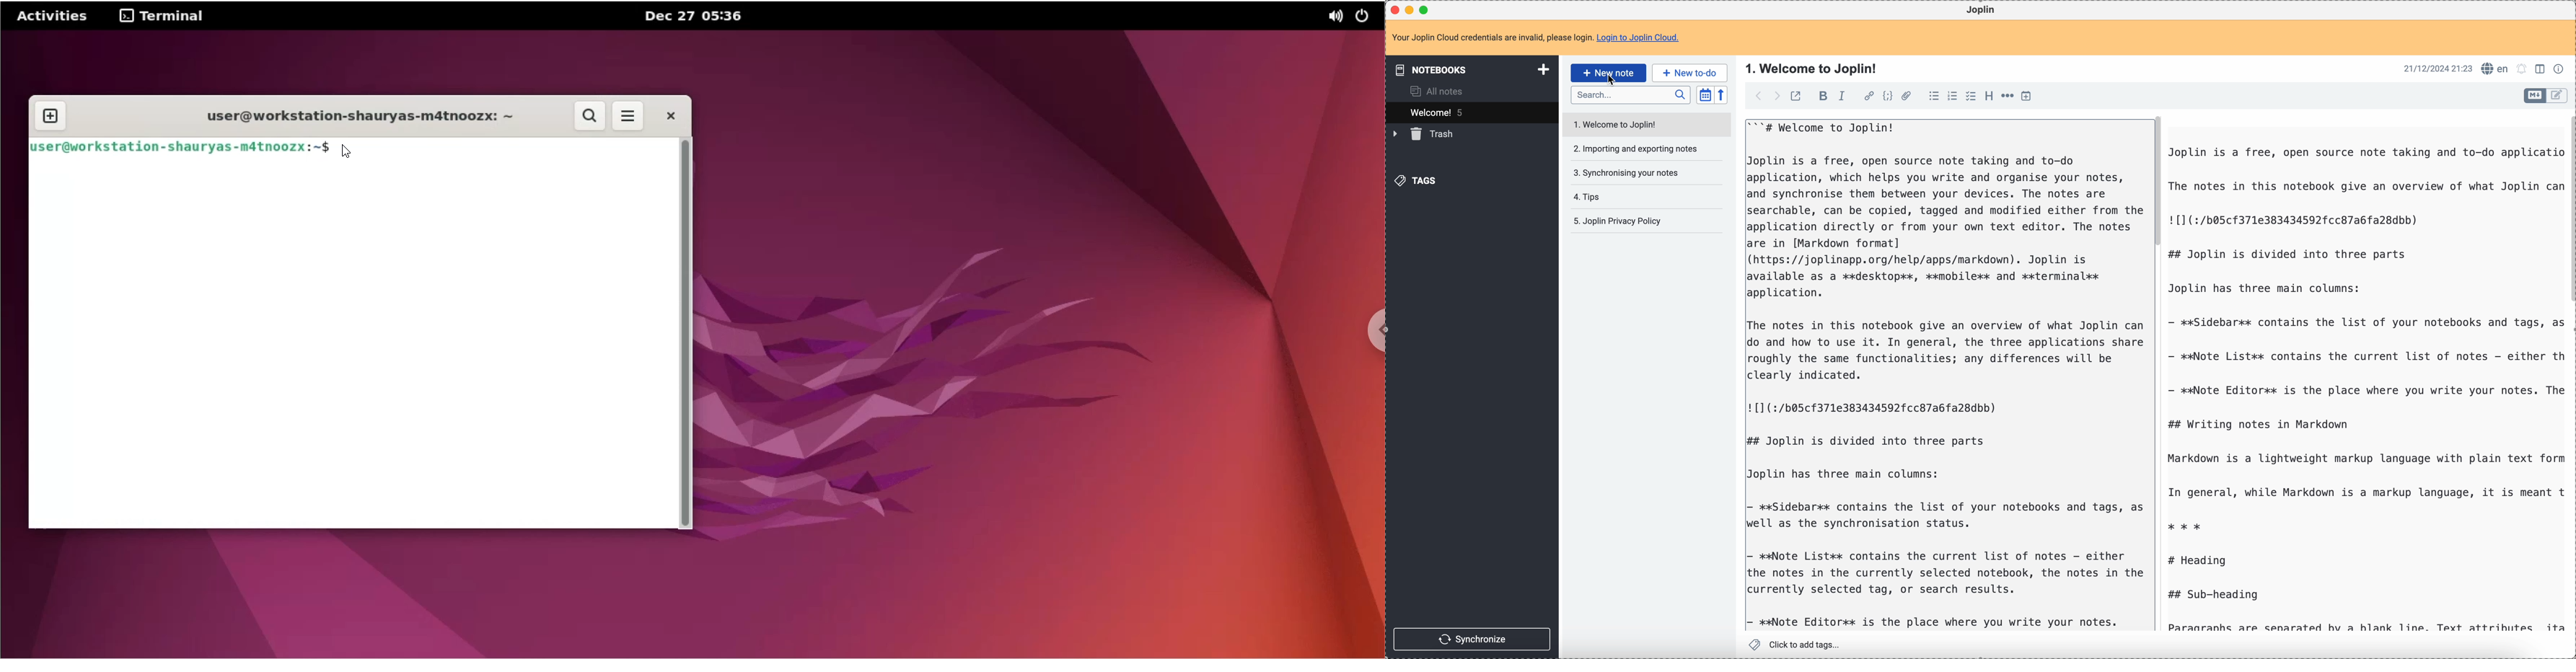  I want to click on insert time, so click(2029, 96).